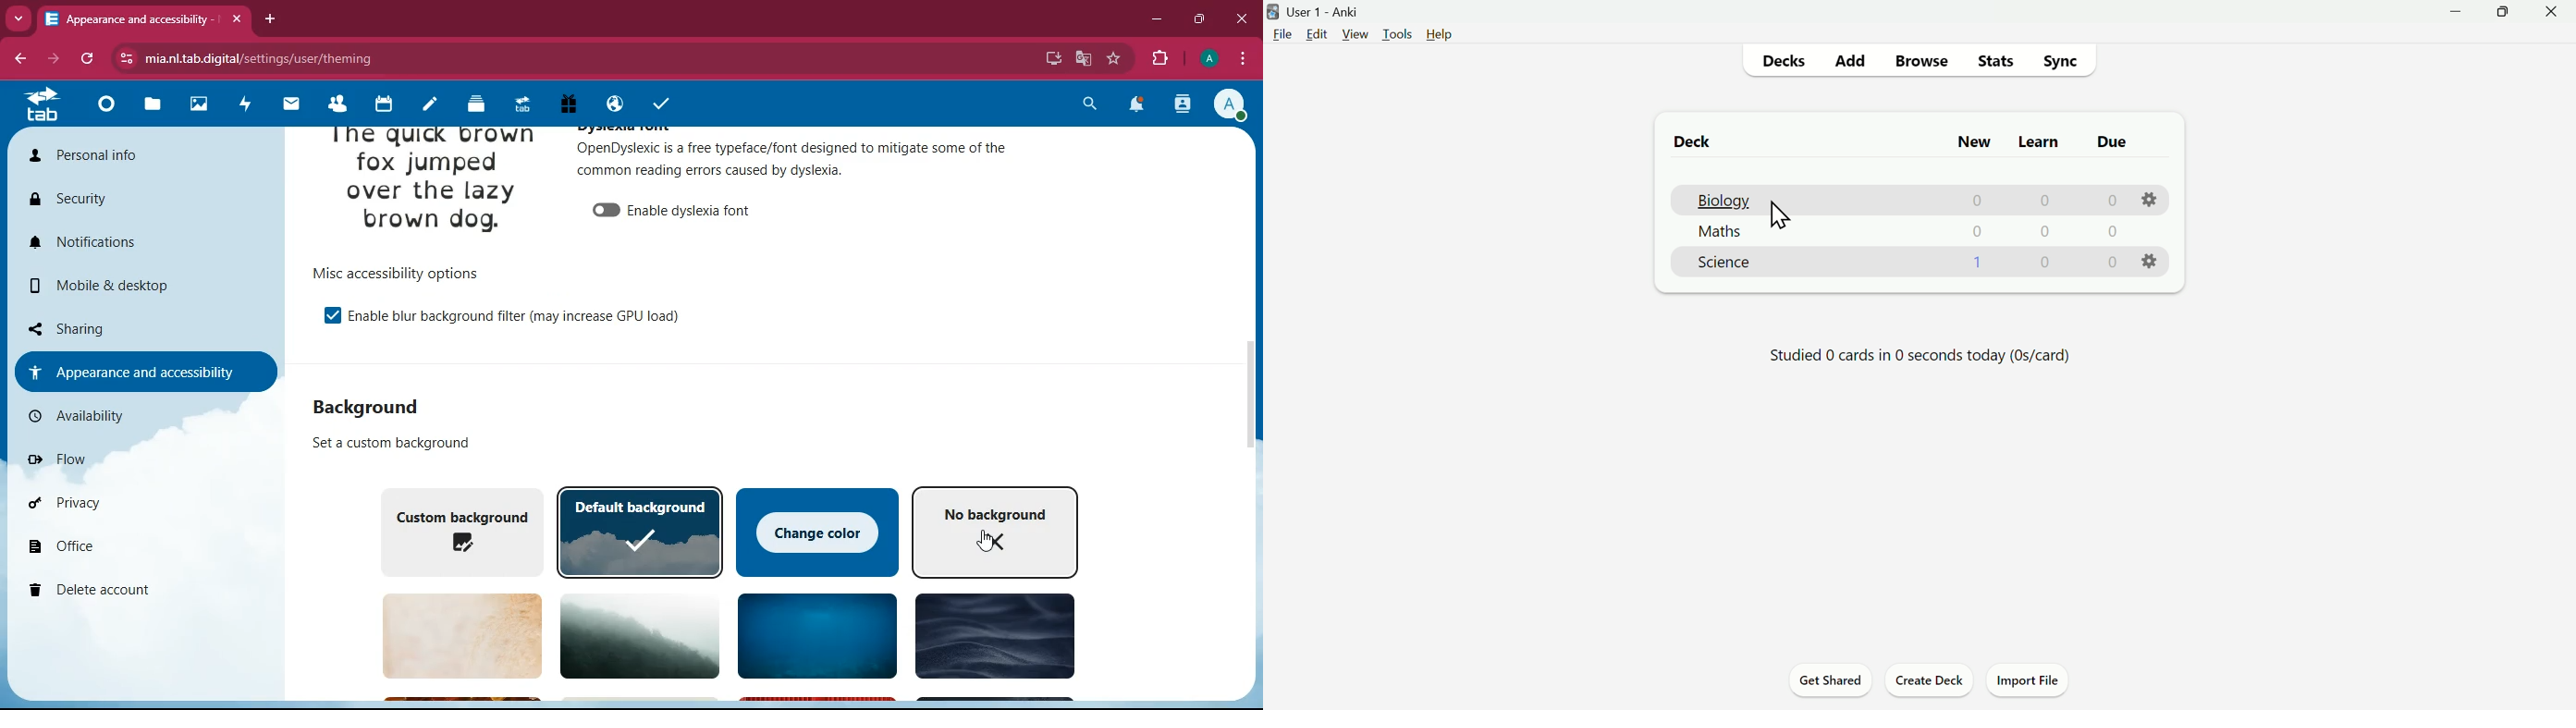  I want to click on Deck, so click(1685, 141).